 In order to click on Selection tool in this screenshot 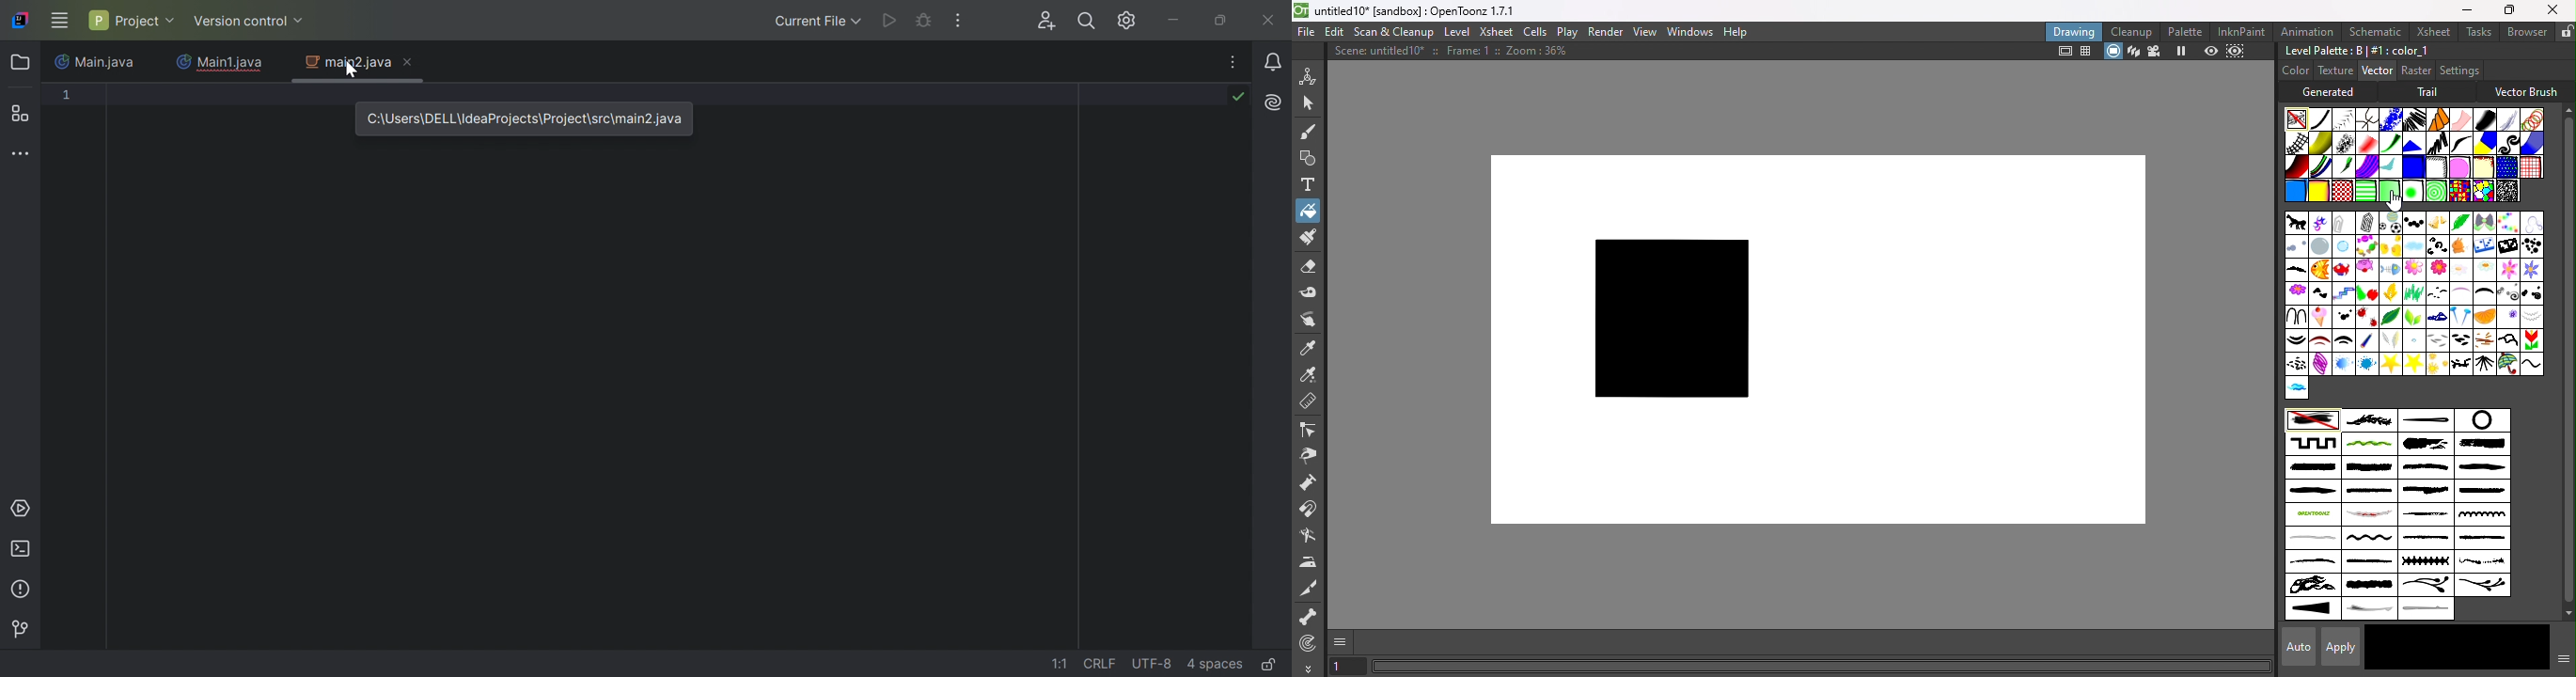, I will do `click(1308, 102)`.